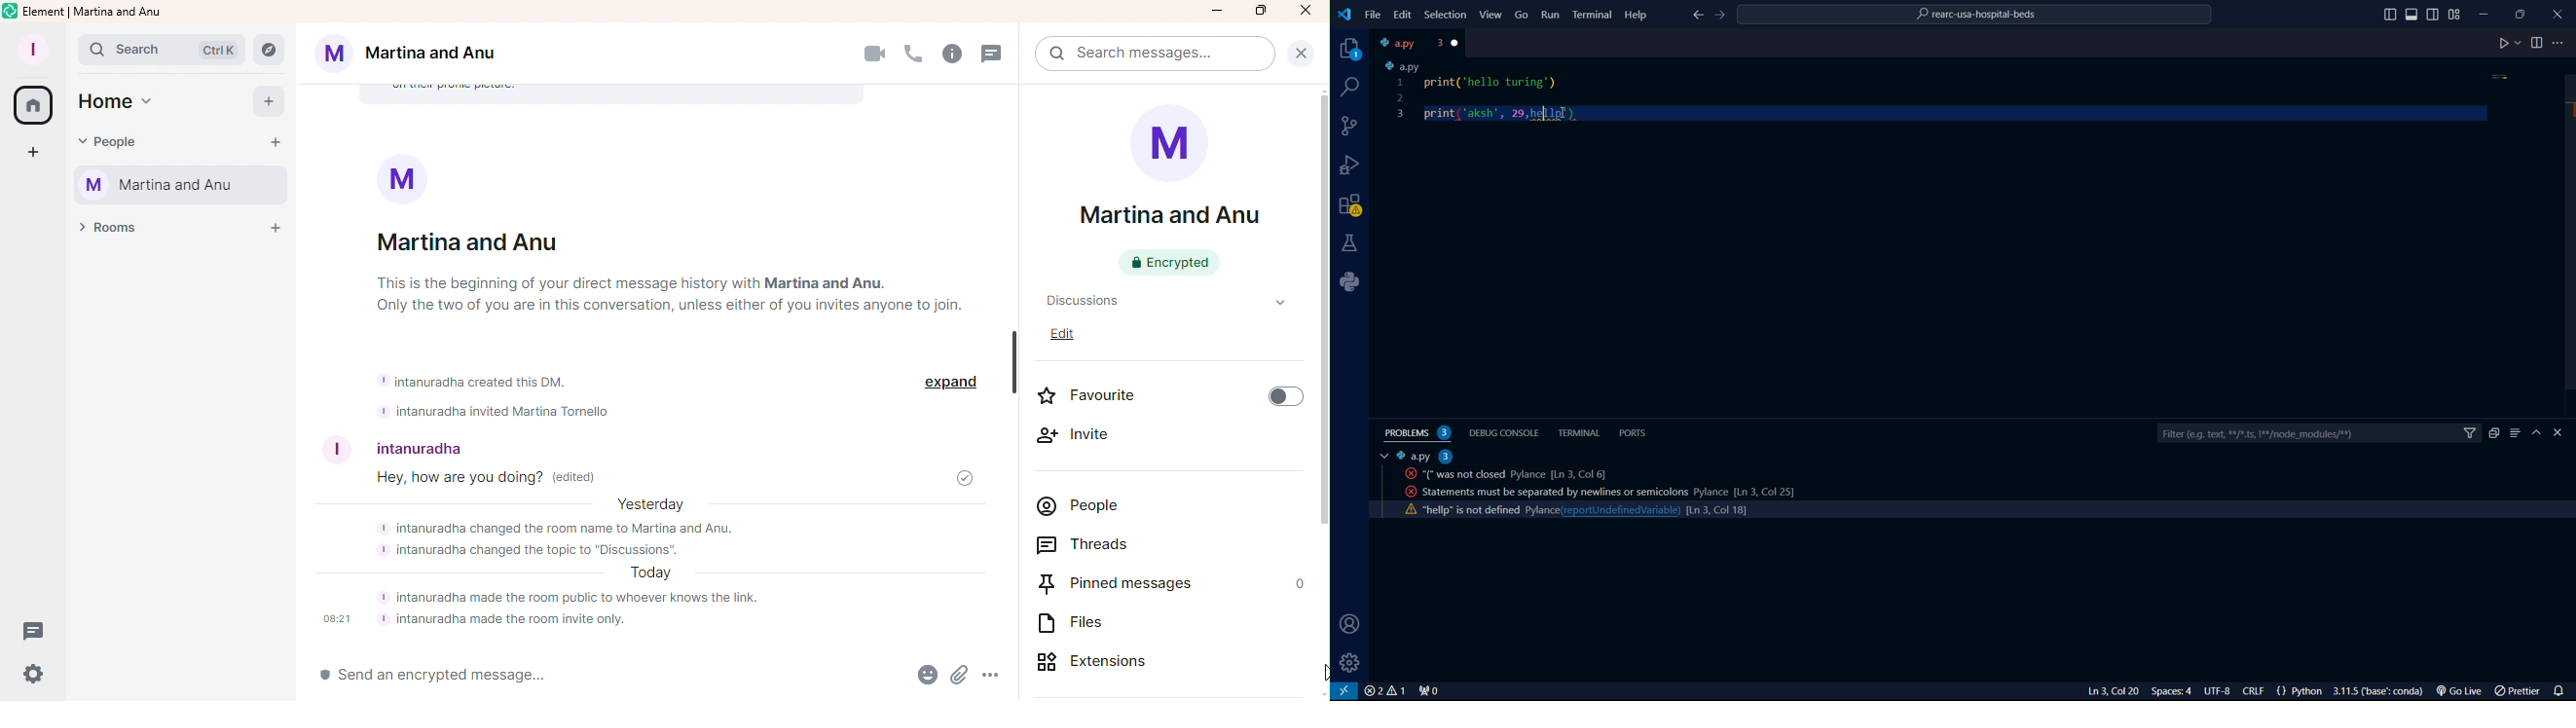 This screenshot has width=2576, height=728. I want to click on Explore rooms, so click(270, 49).